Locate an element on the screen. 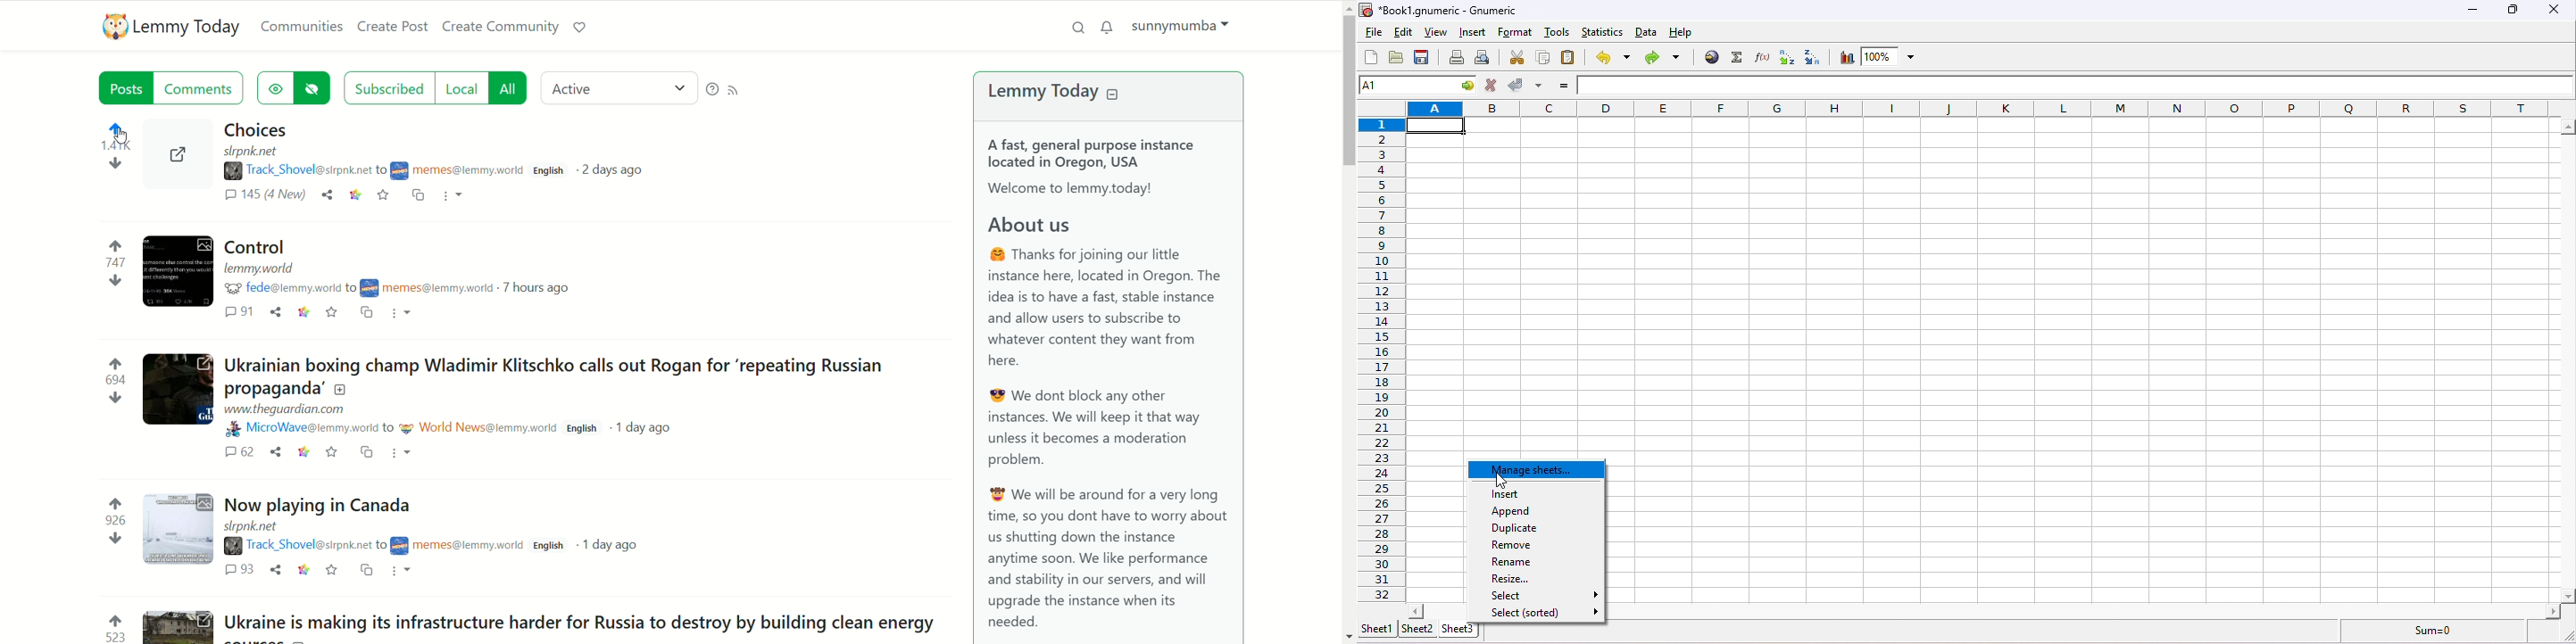  cross-post is located at coordinates (419, 196).